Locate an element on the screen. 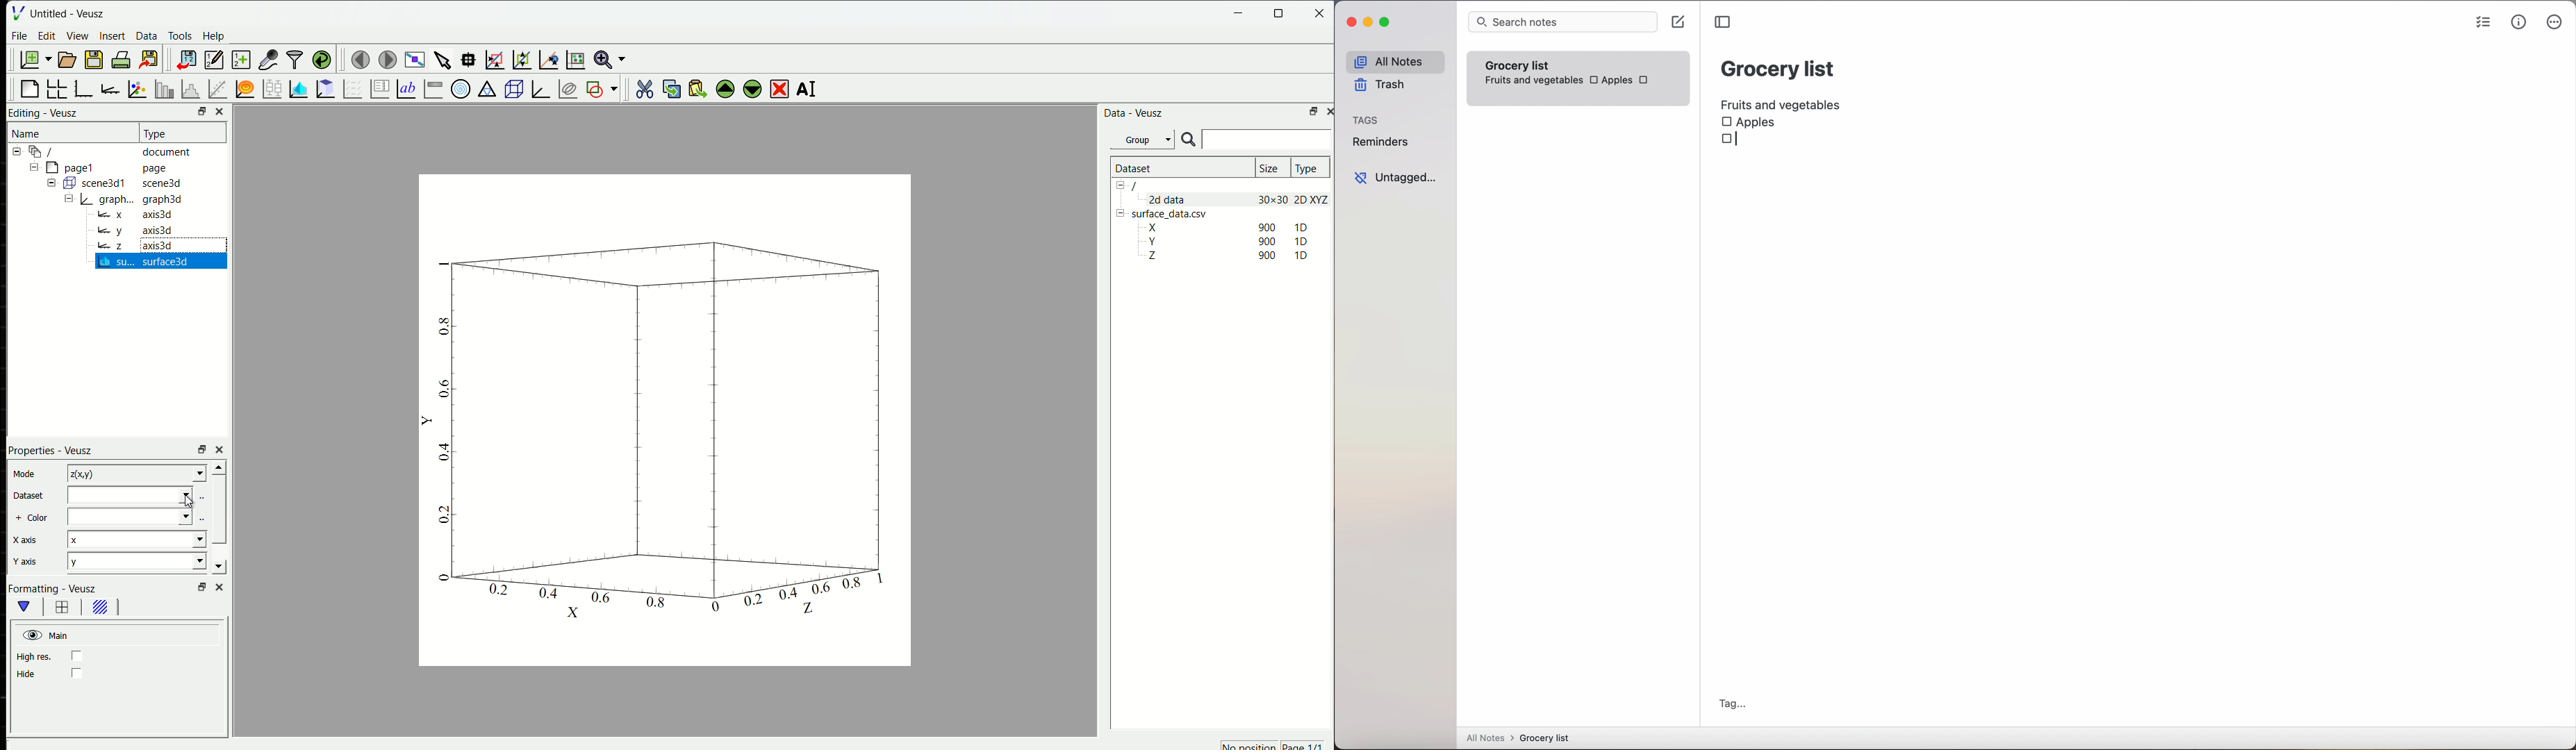  fruits and vegetables is located at coordinates (1785, 102).